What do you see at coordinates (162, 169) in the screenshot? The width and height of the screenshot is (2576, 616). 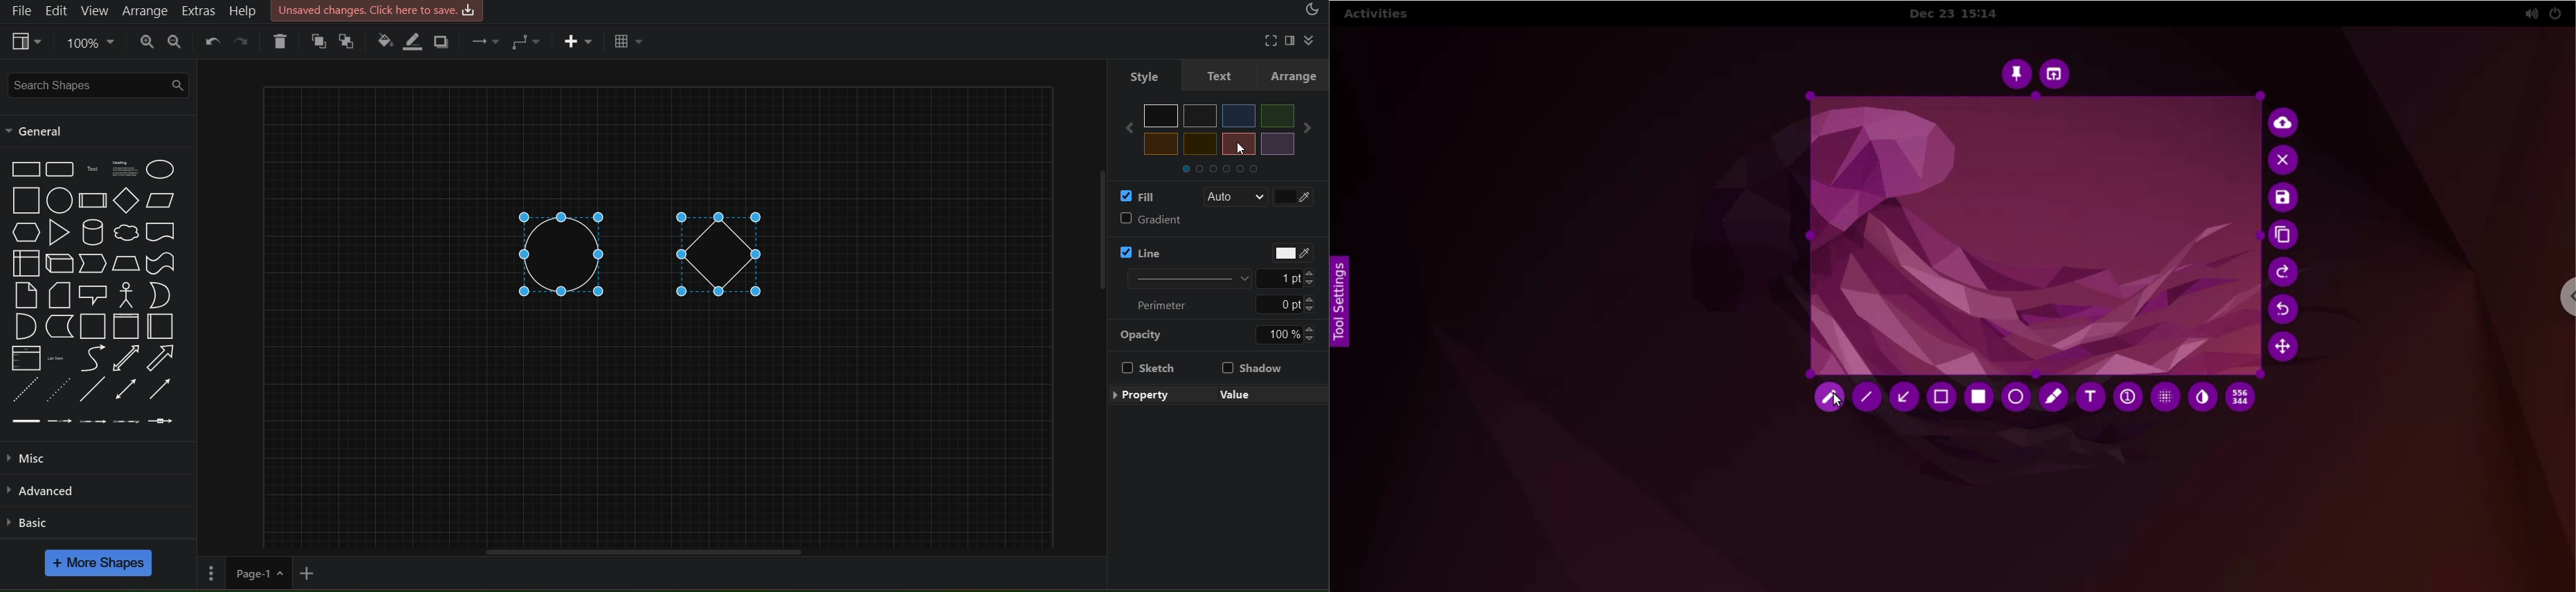 I see `Ellipse` at bounding box center [162, 169].